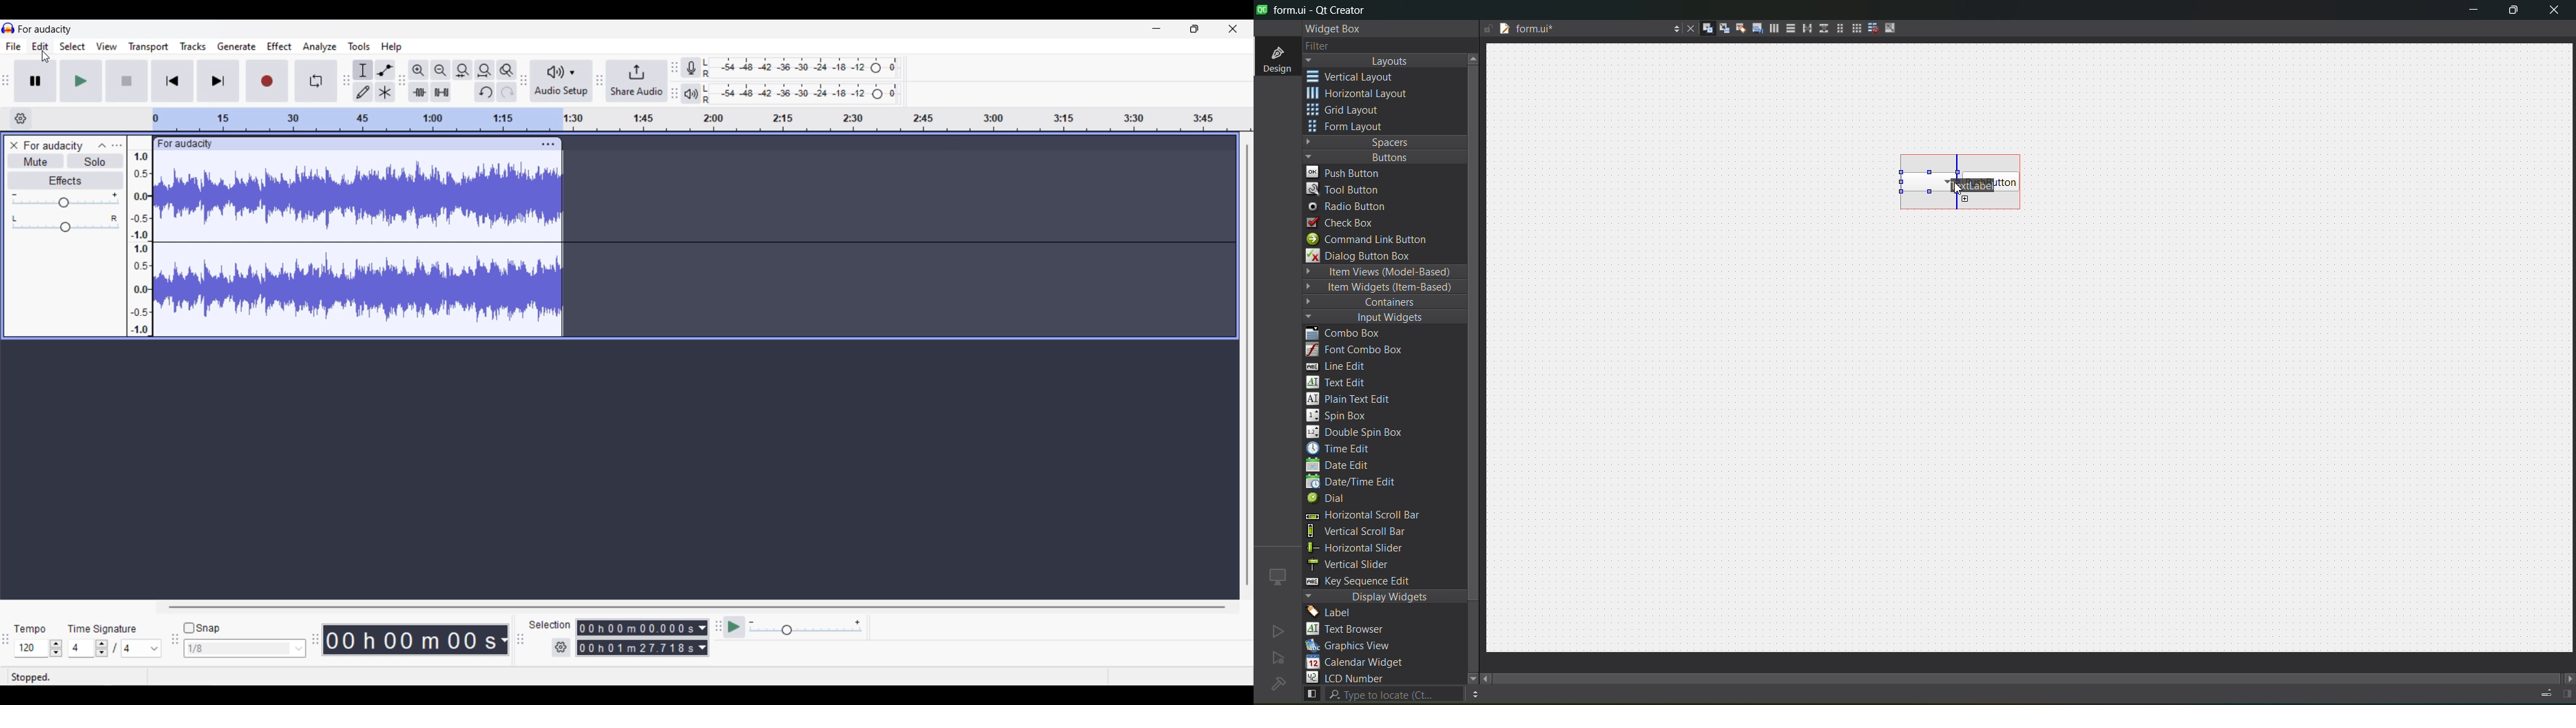 This screenshot has height=728, width=2576. What do you see at coordinates (550, 625) in the screenshot?
I see `selection` at bounding box center [550, 625].